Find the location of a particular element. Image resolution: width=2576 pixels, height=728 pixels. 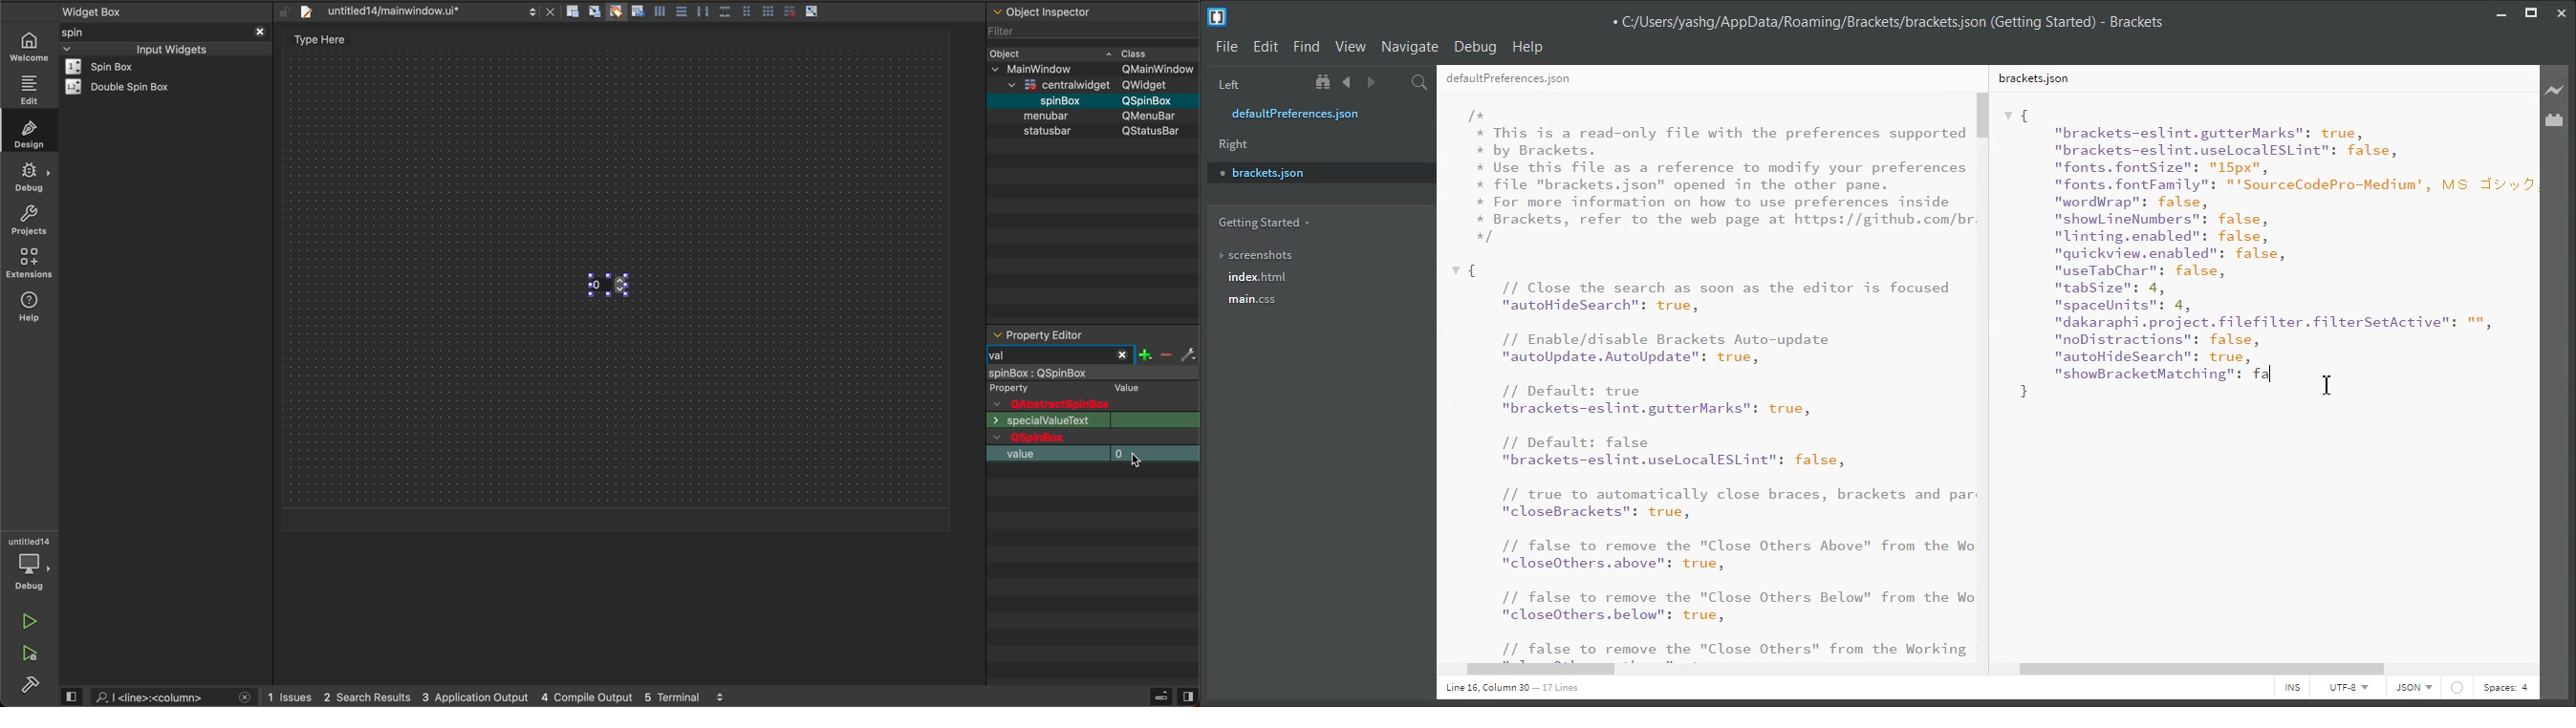

Vertical Scroll bar is located at coordinates (1986, 375).